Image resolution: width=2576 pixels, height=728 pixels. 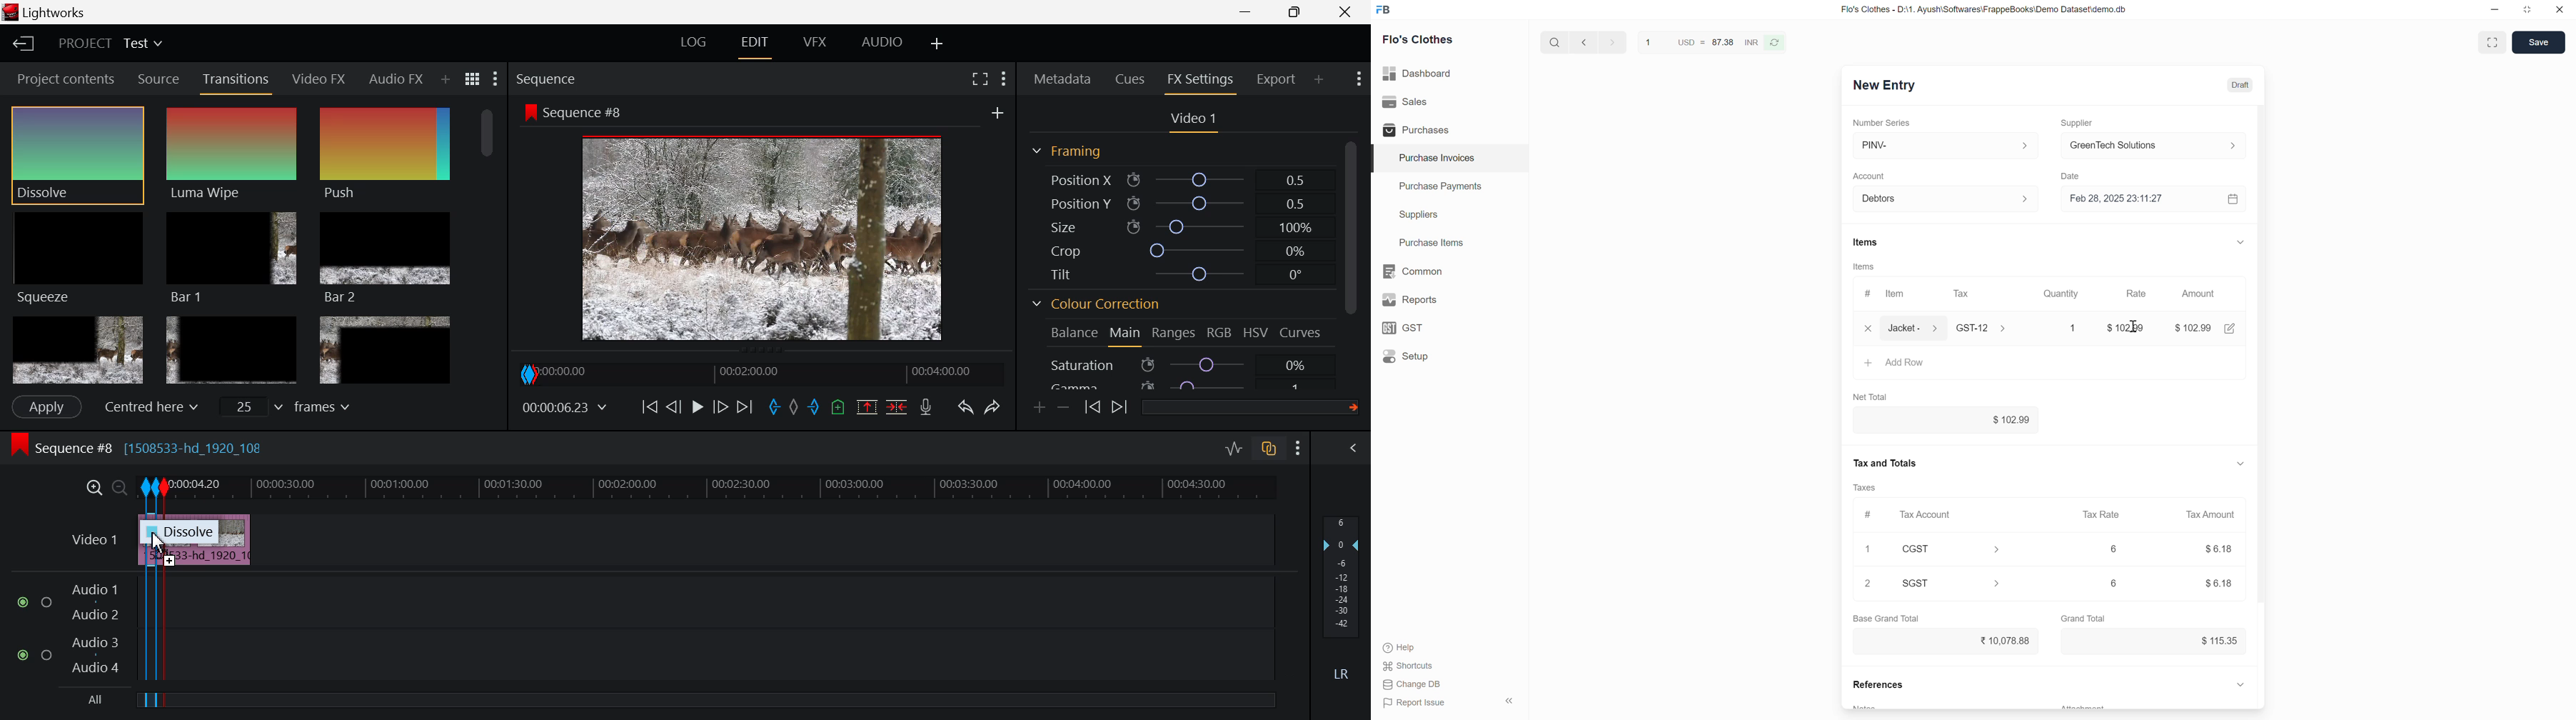 What do you see at coordinates (2539, 42) in the screenshot?
I see `Save` at bounding box center [2539, 42].